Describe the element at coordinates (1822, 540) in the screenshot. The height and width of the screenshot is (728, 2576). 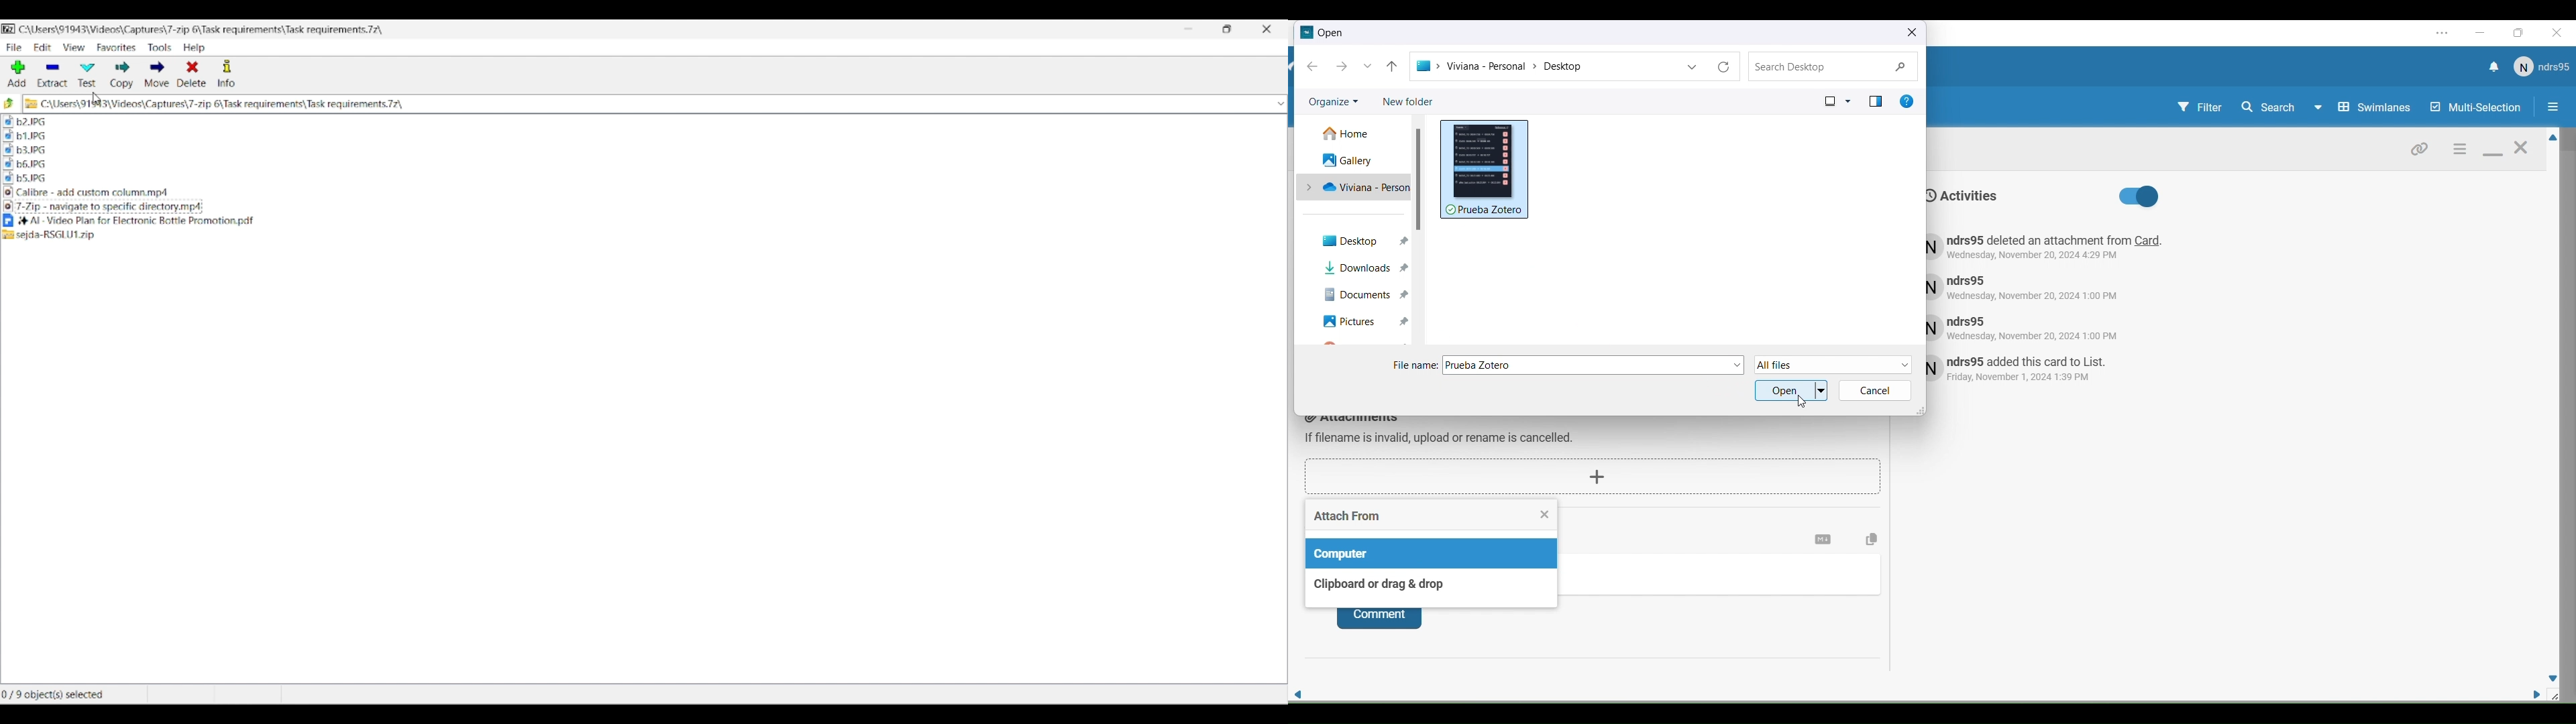
I see `Settings` at that location.